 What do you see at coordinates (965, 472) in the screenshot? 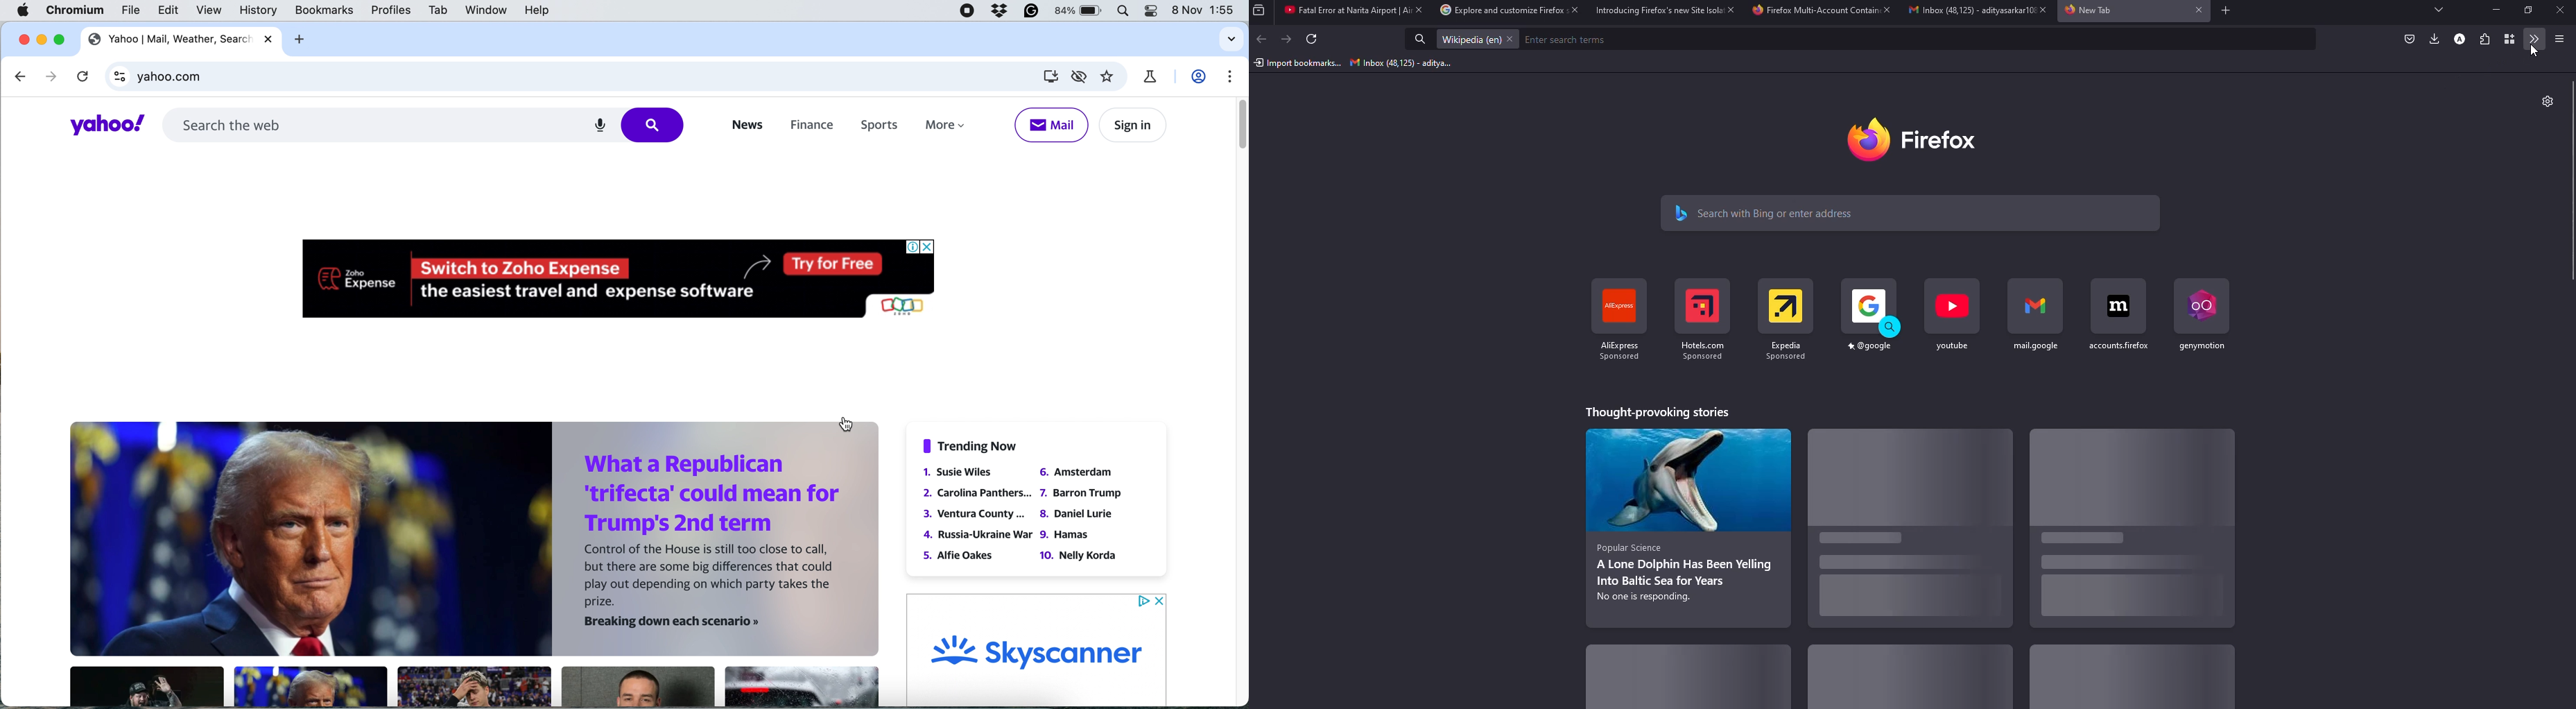
I see `Susie` at bounding box center [965, 472].